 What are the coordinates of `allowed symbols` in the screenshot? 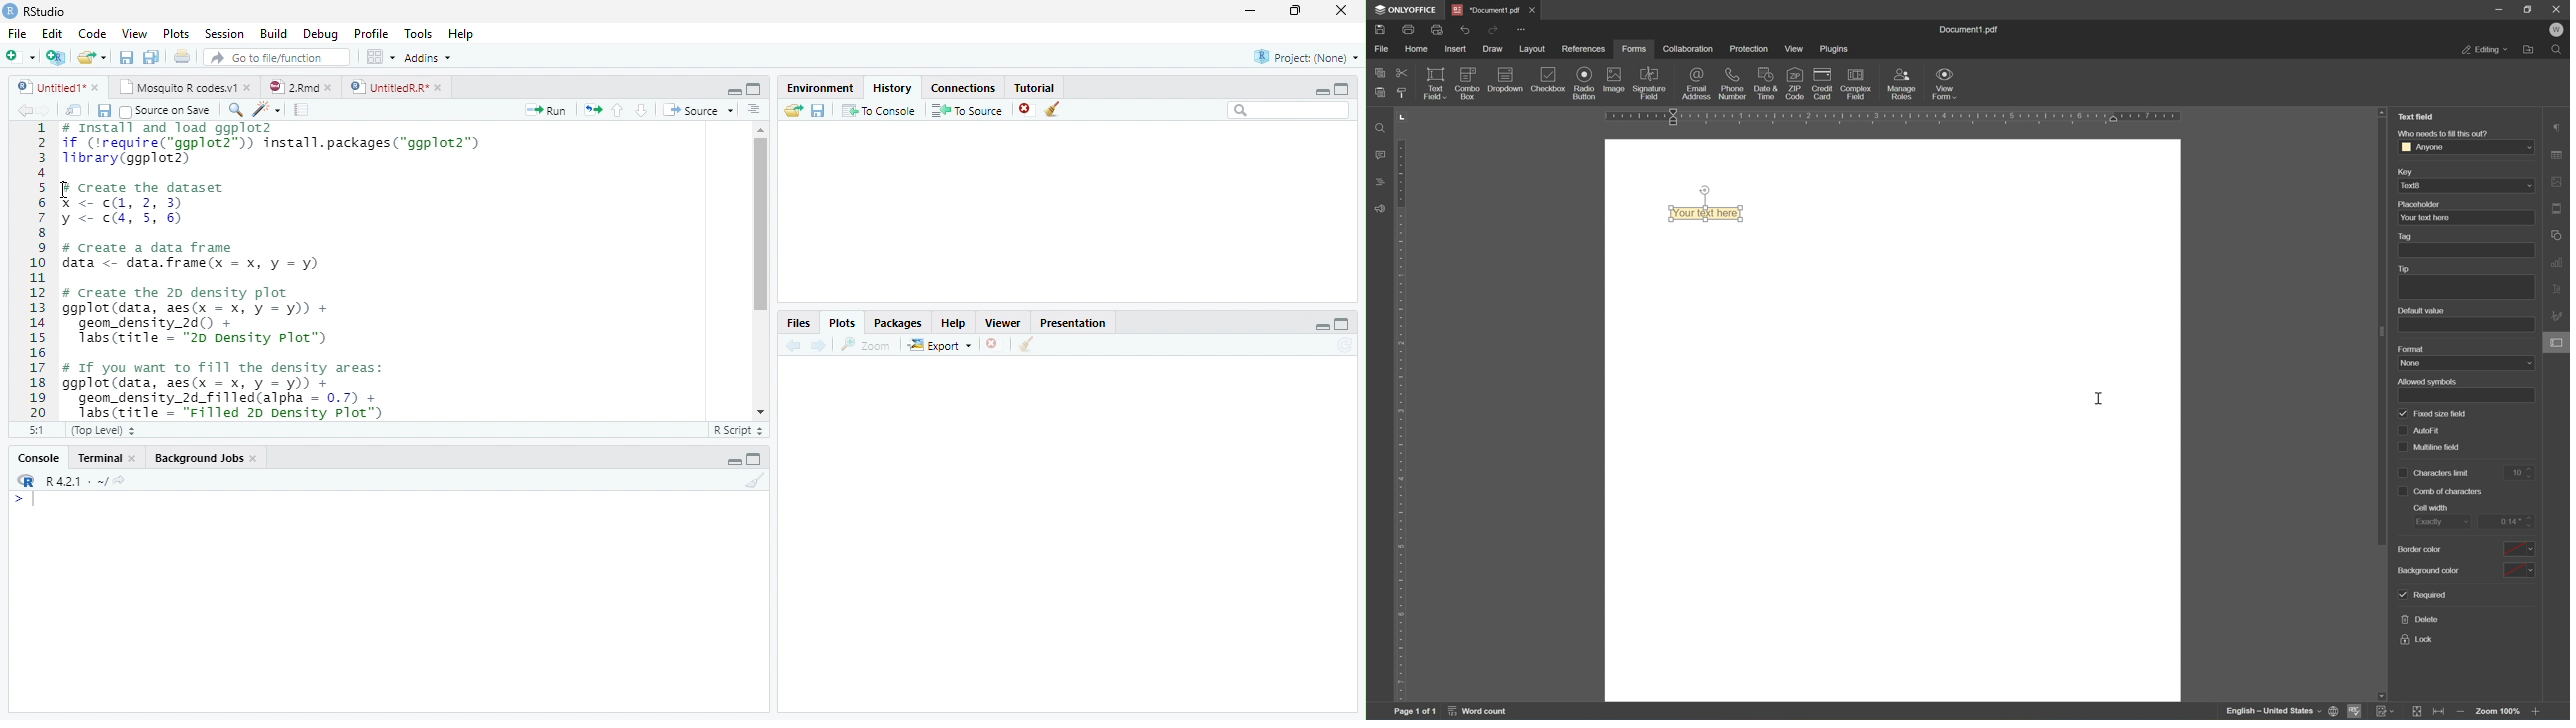 It's located at (2429, 382).